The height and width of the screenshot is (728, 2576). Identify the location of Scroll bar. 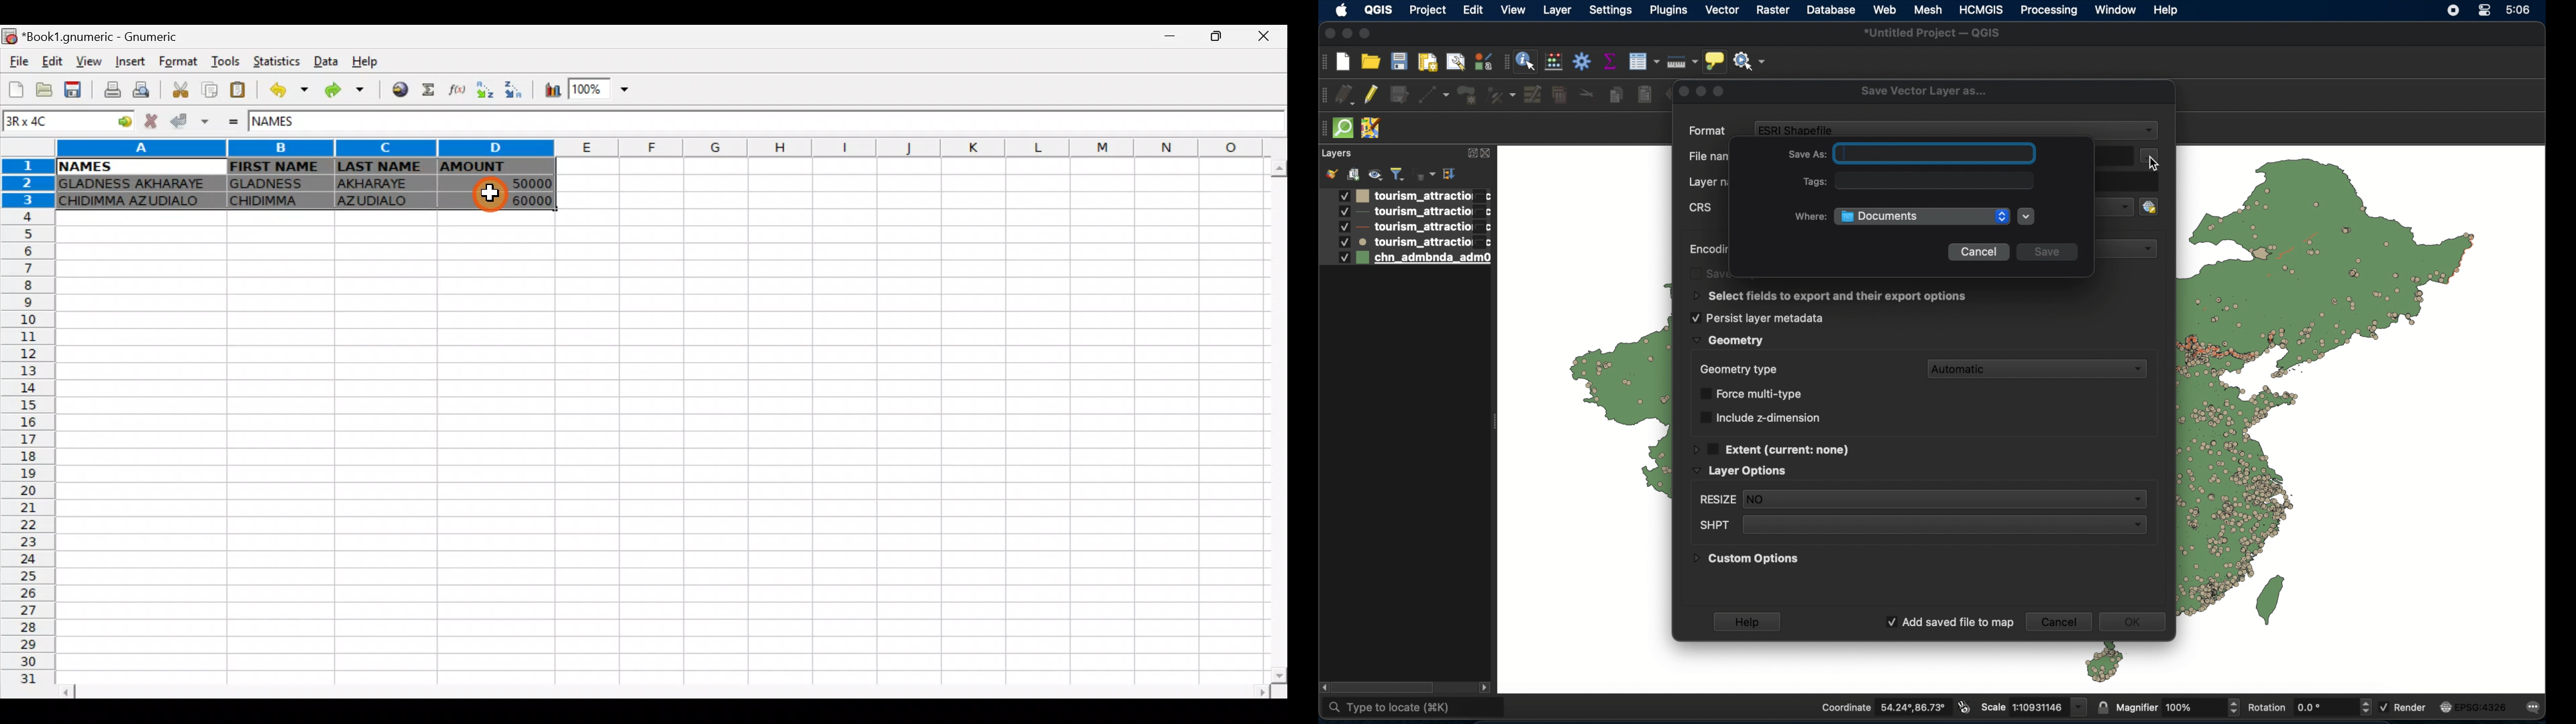
(1271, 420).